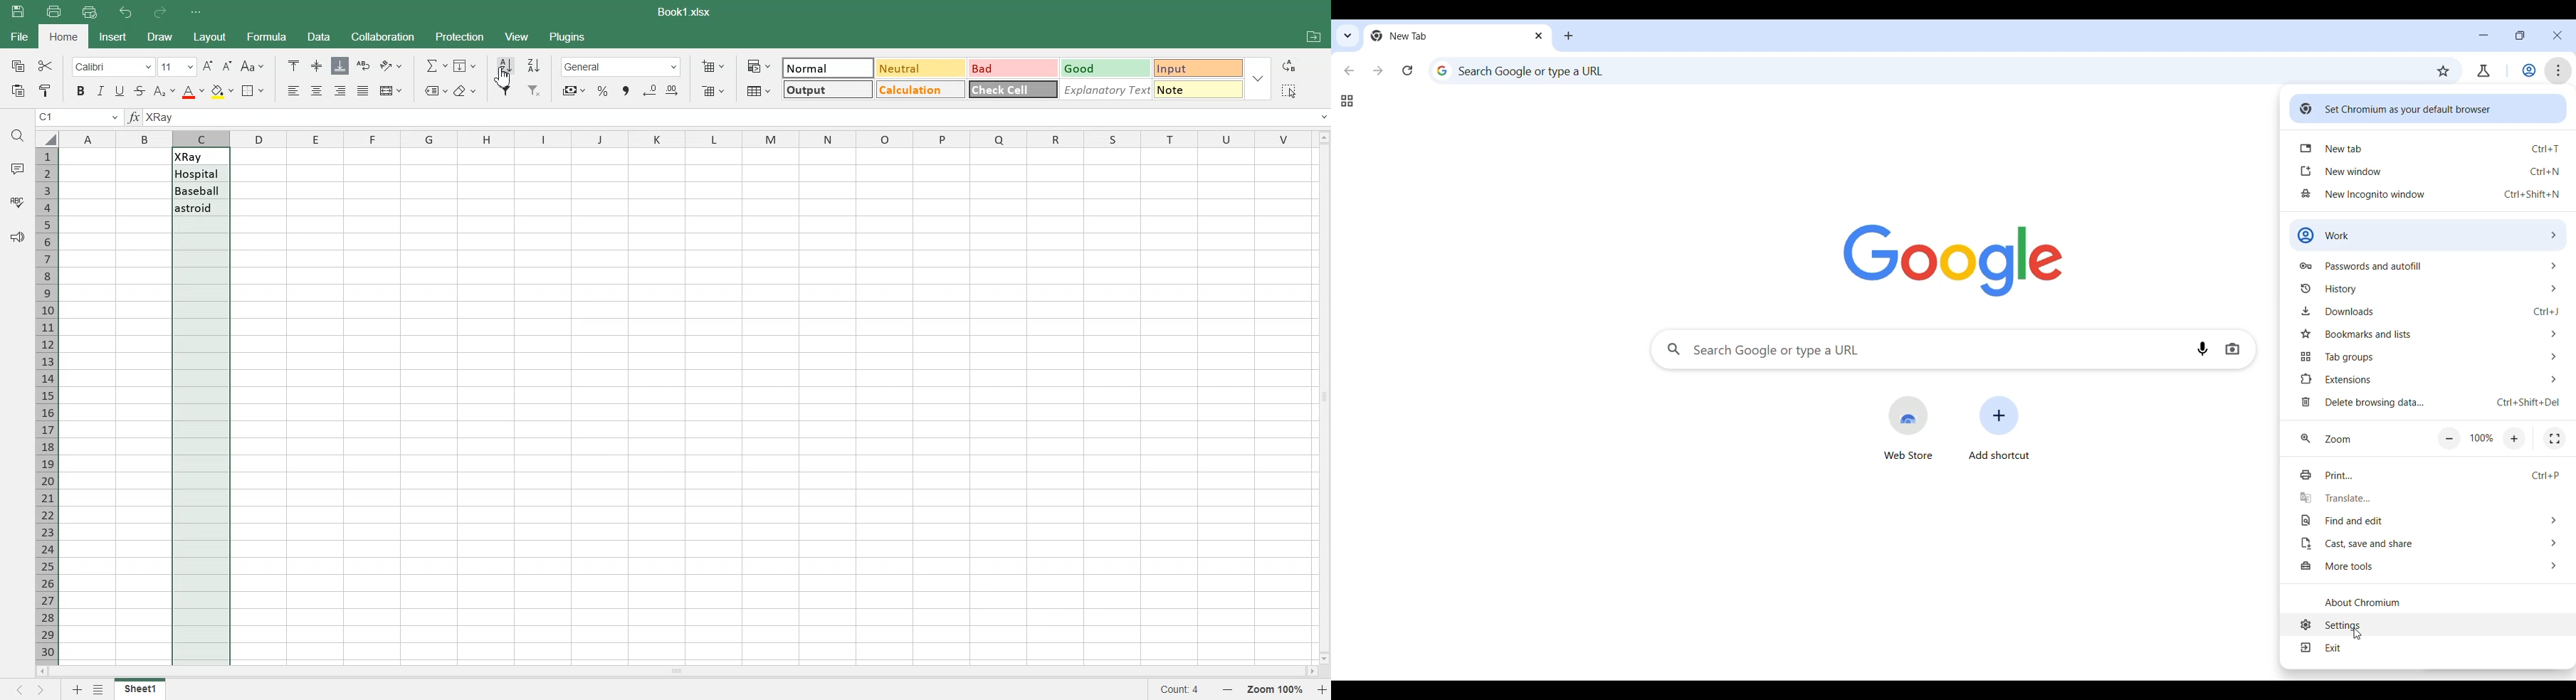  I want to click on Fill, so click(467, 65).